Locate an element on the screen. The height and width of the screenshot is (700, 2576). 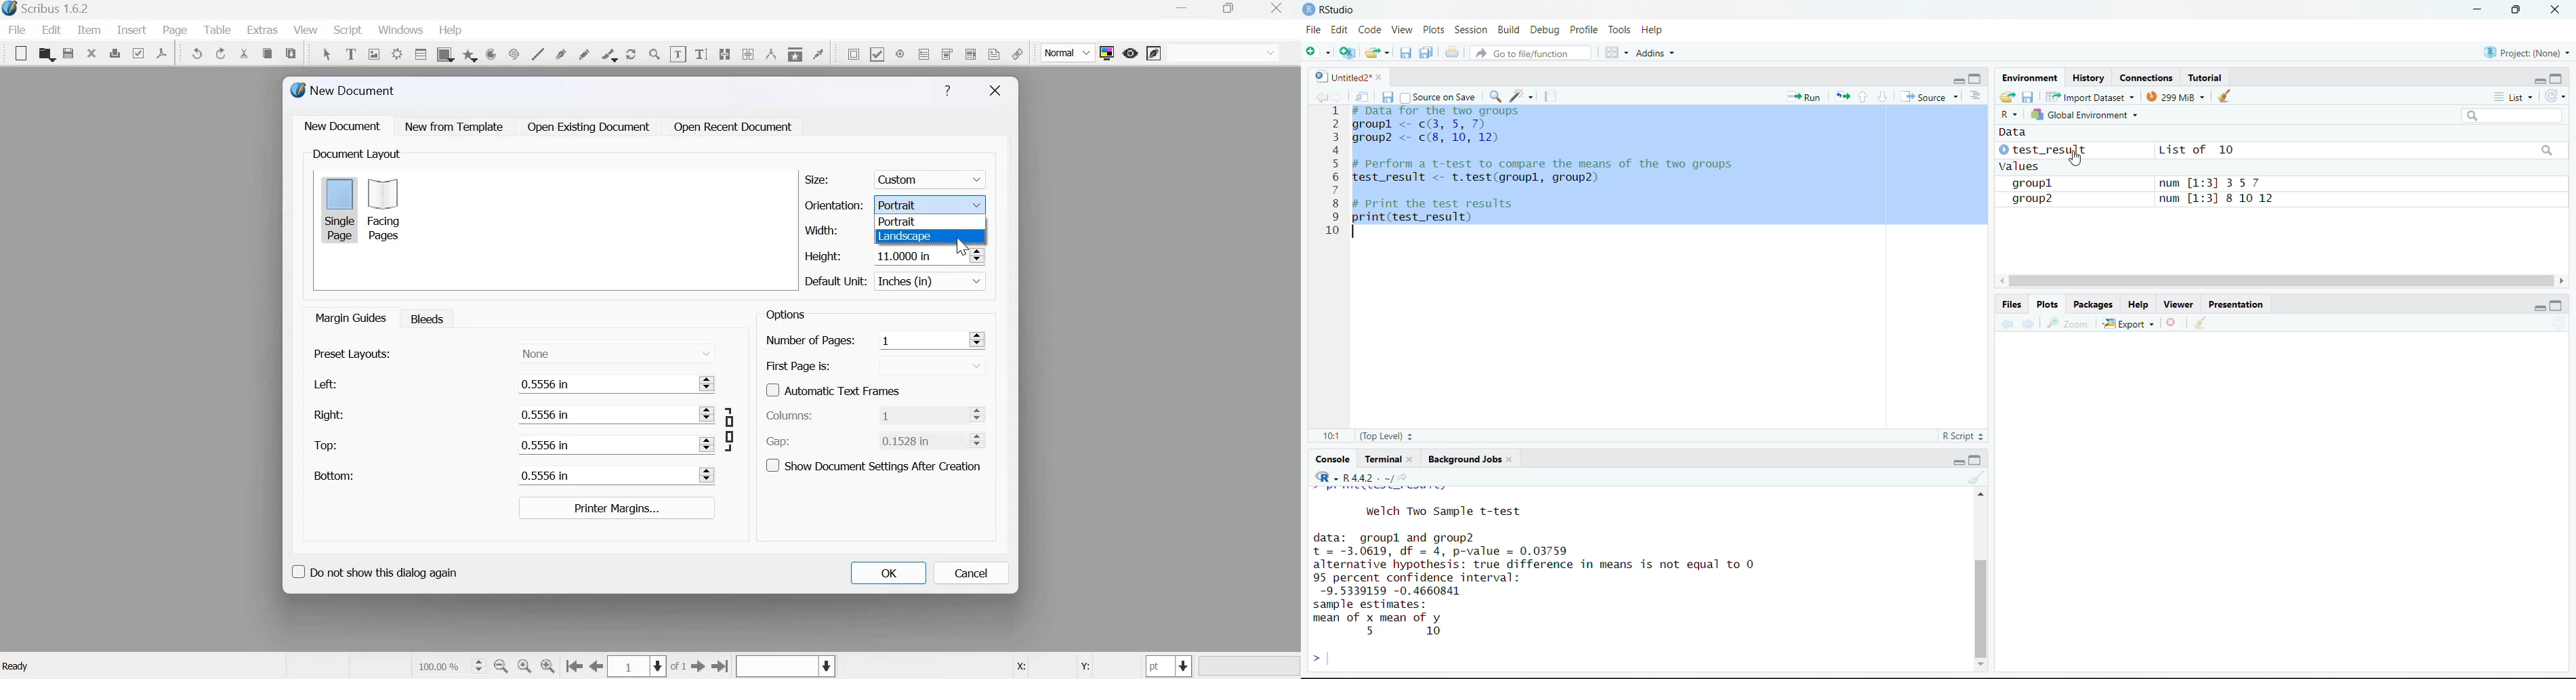
zoom to 100 % is located at coordinates (525, 667).